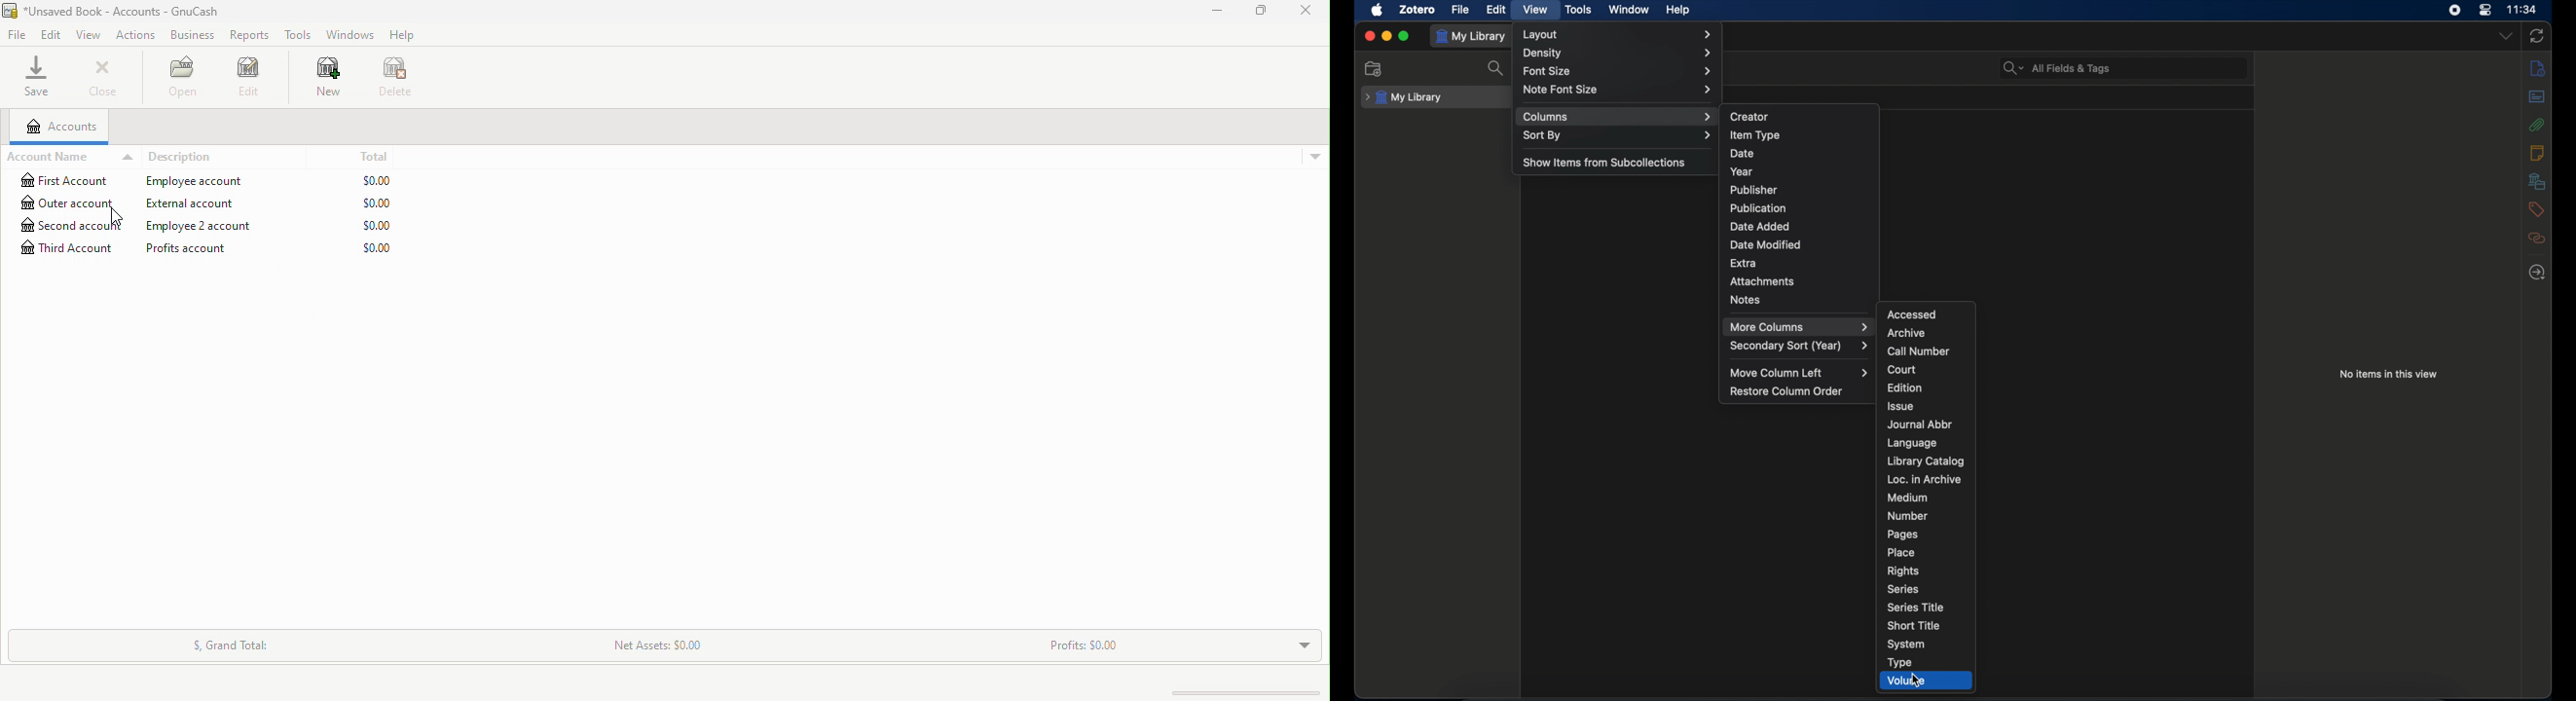 The image size is (2576, 728). What do you see at coordinates (19, 35) in the screenshot?
I see `File` at bounding box center [19, 35].